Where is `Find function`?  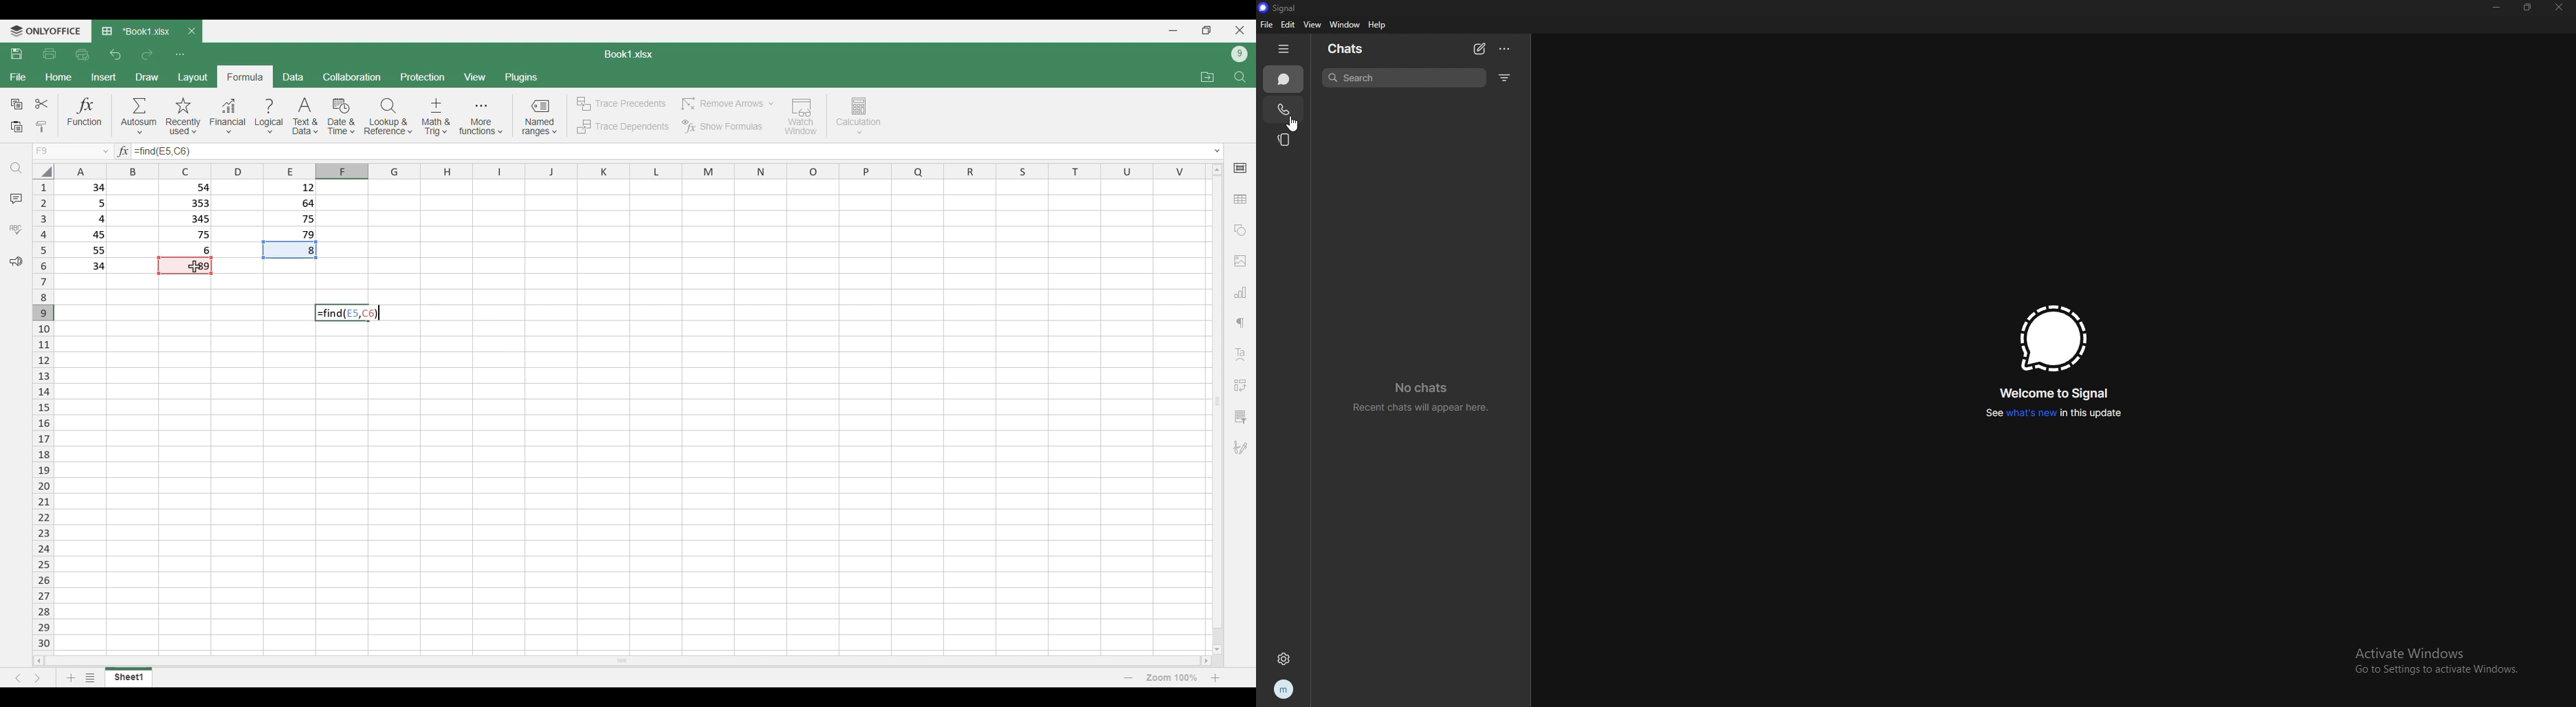 Find function is located at coordinates (330, 313).